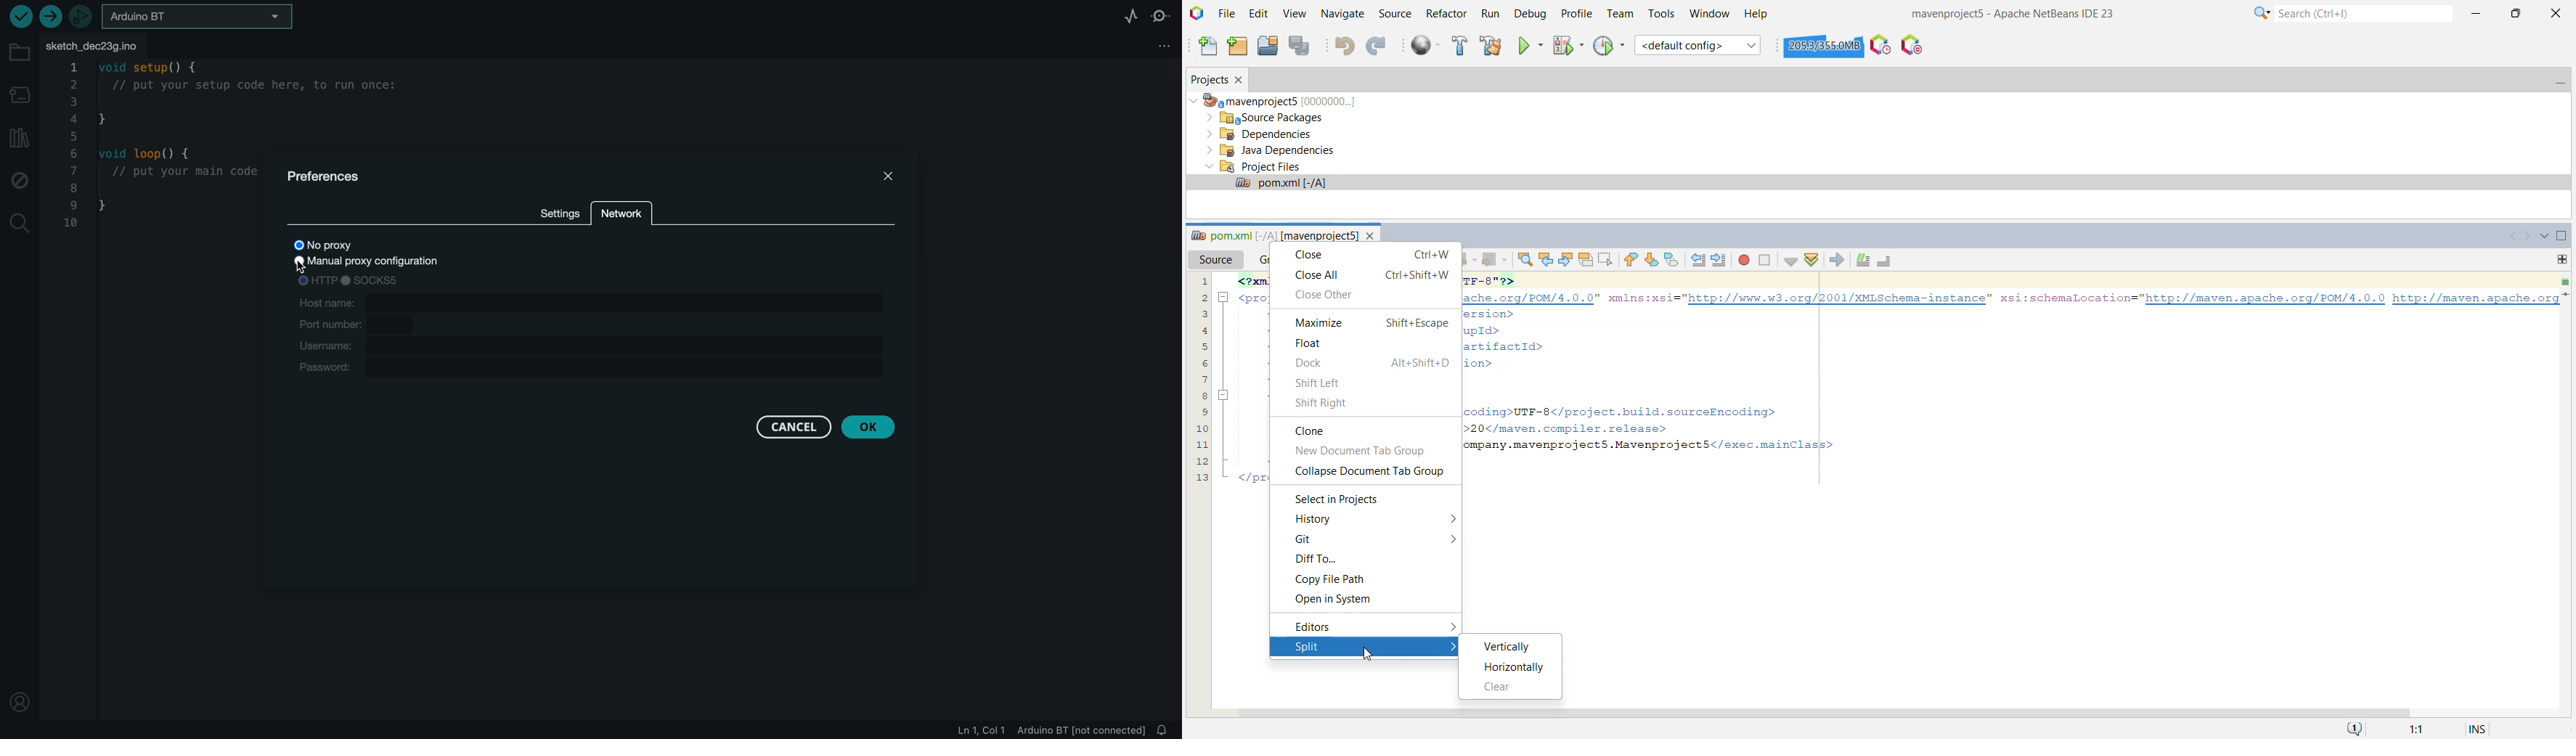 The image size is (2576, 756). Describe the element at coordinates (336, 176) in the screenshot. I see `preferences` at that location.